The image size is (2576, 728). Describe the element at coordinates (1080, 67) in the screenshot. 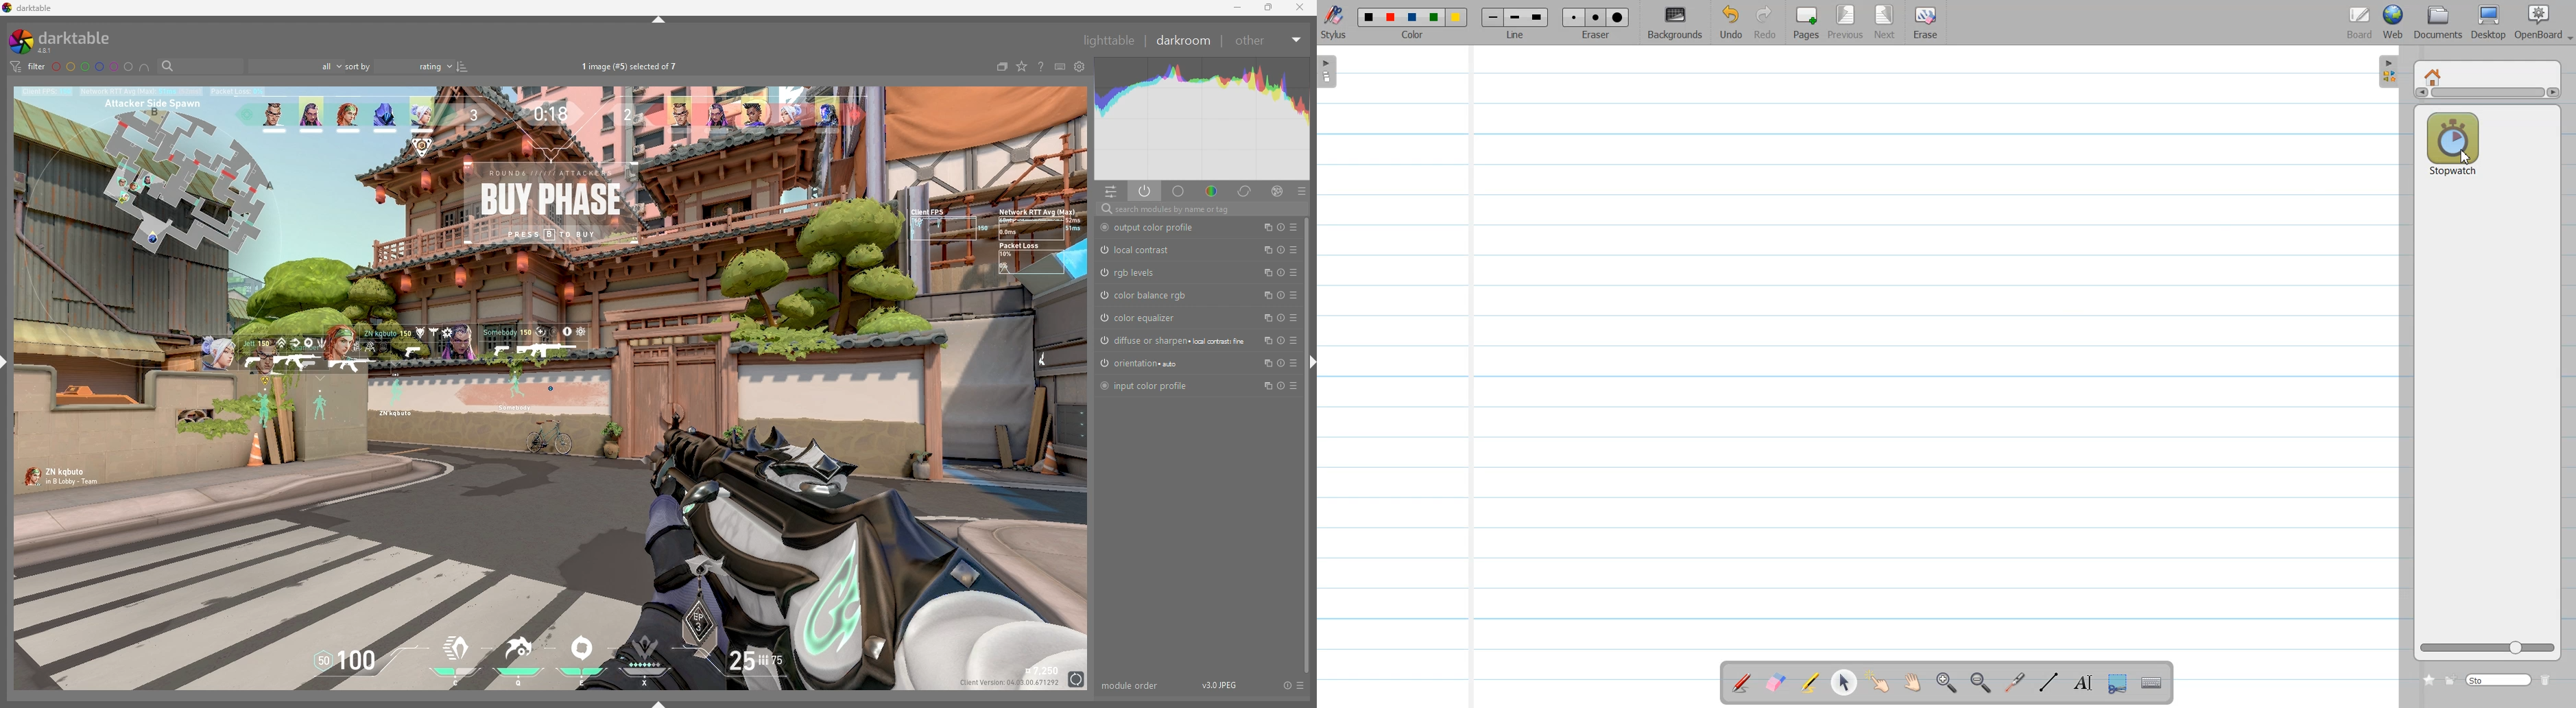

I see `show global preferences` at that location.